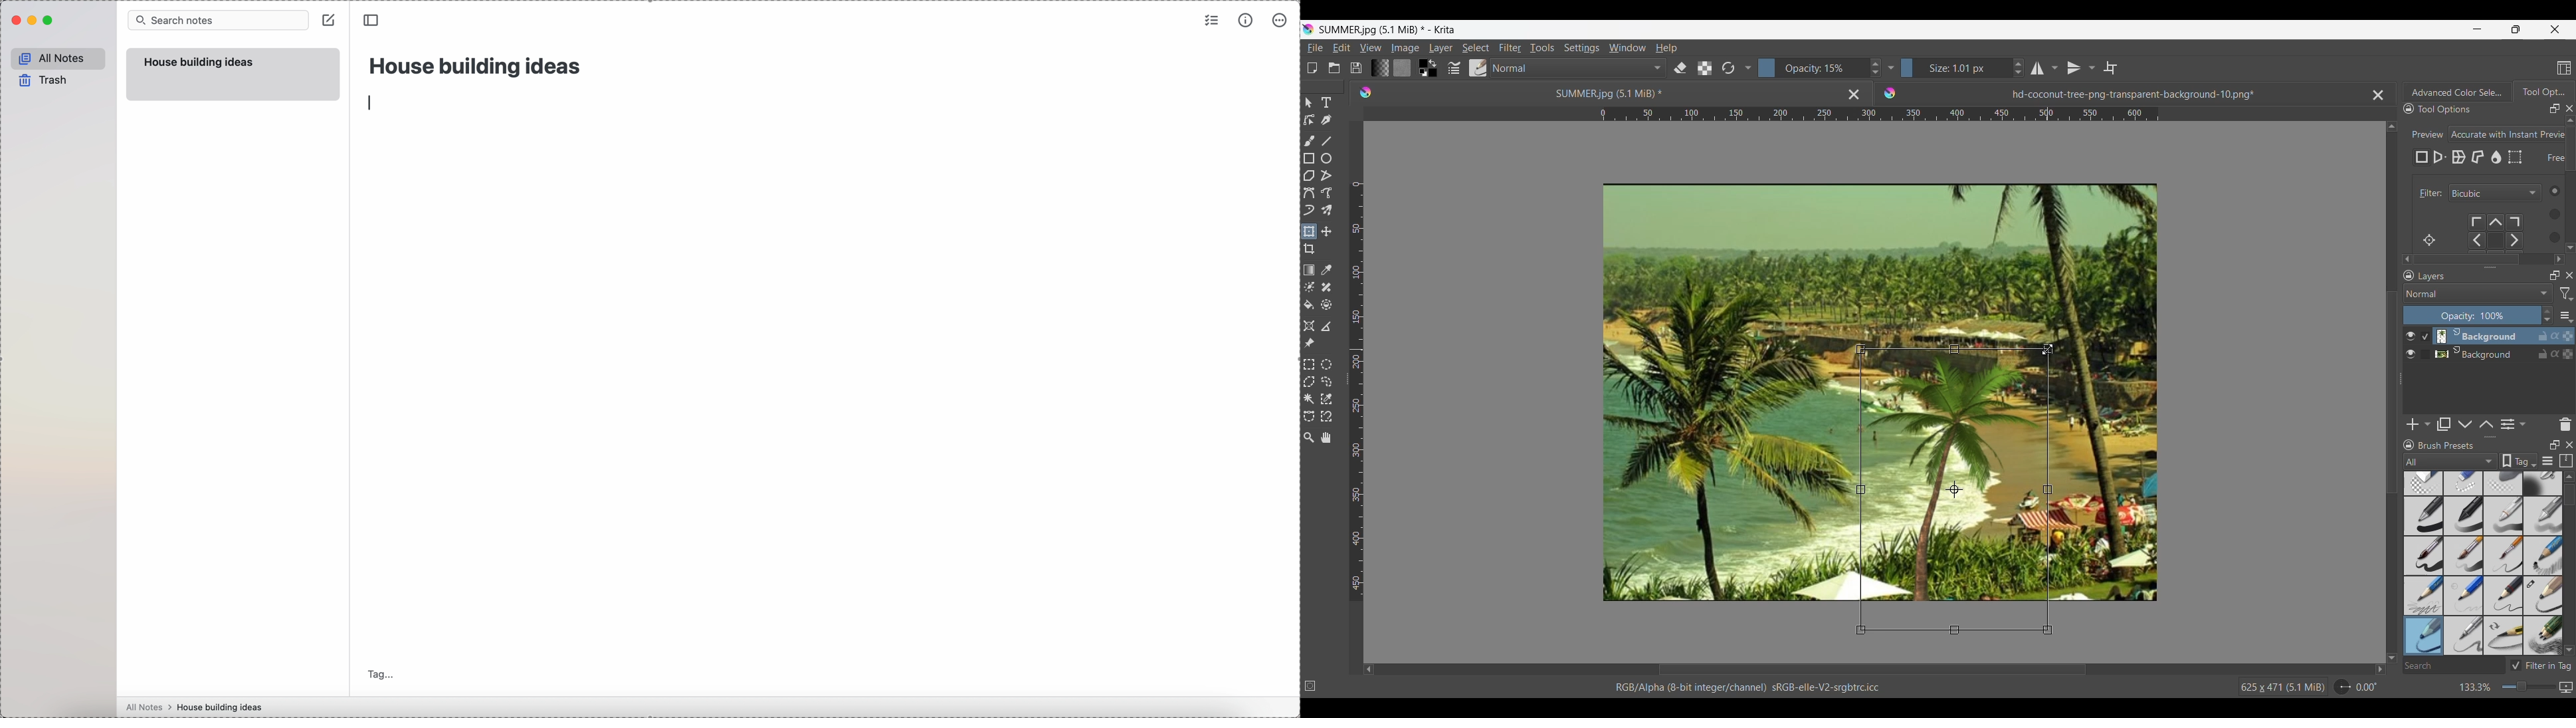 The width and height of the screenshot is (2576, 728). Describe the element at coordinates (2567, 355) in the screenshot. I see `Maximize` at that location.